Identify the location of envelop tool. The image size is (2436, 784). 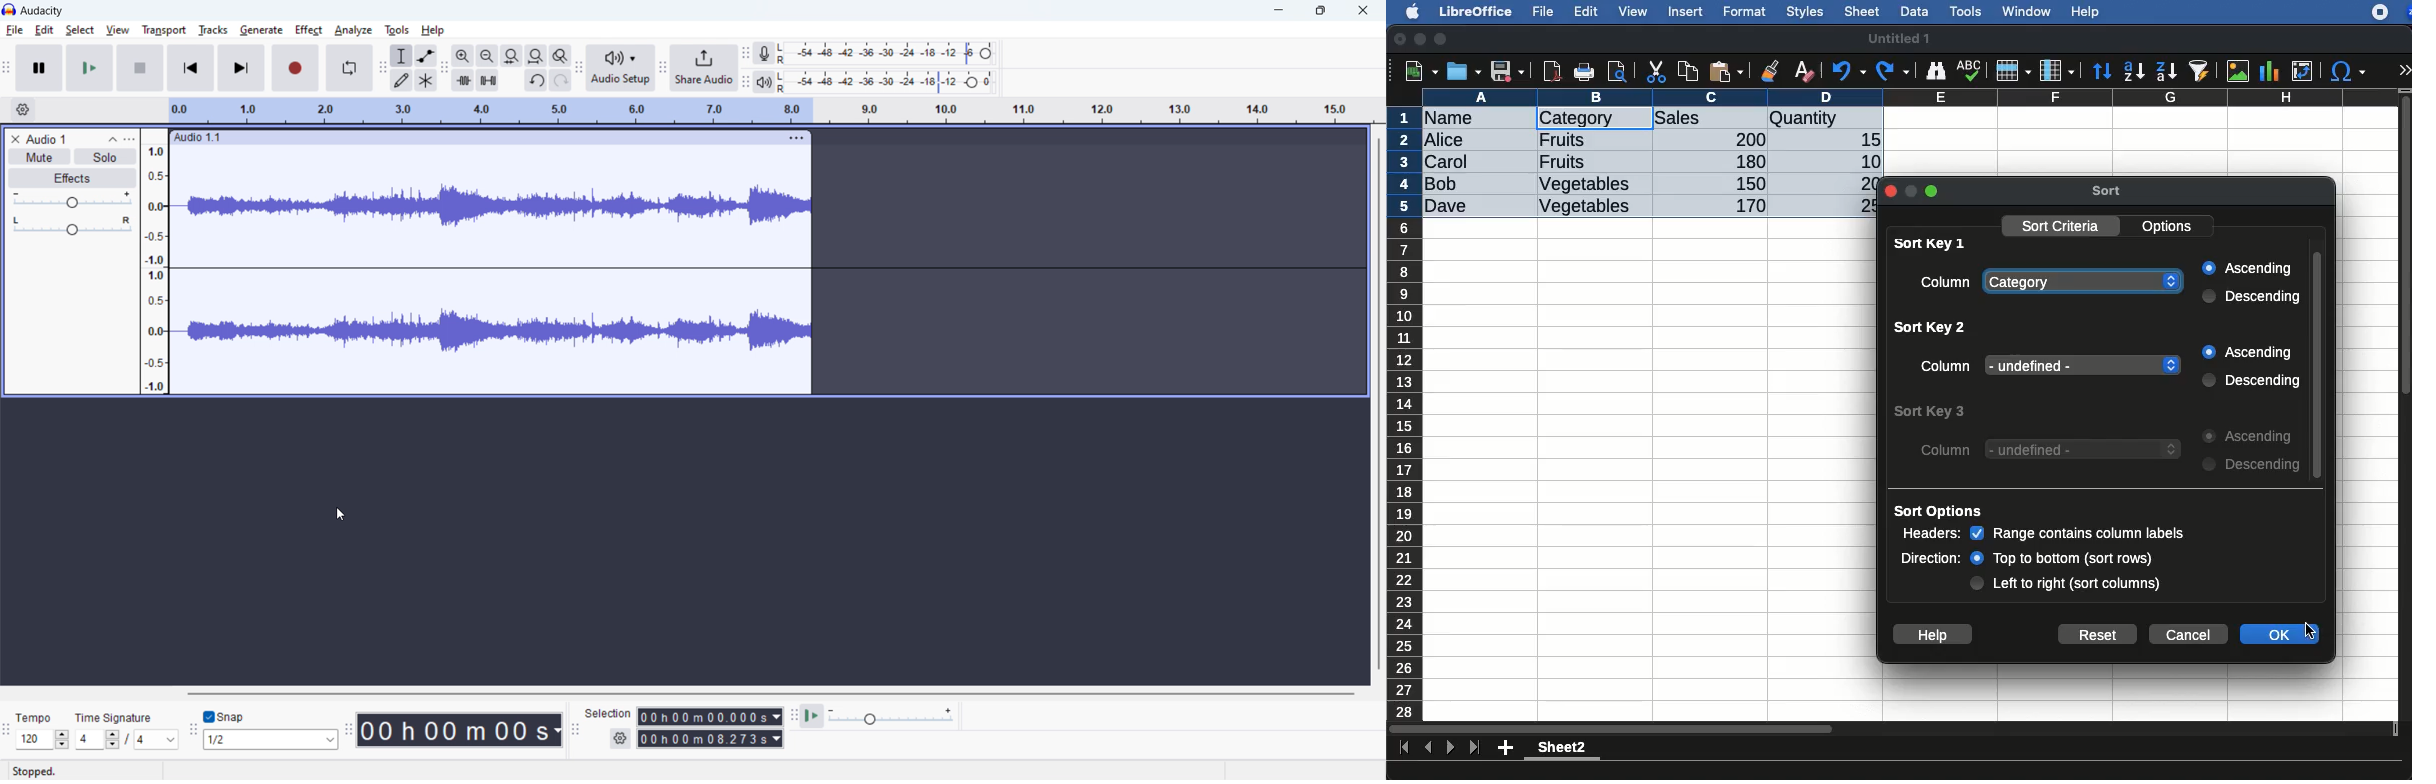
(426, 56).